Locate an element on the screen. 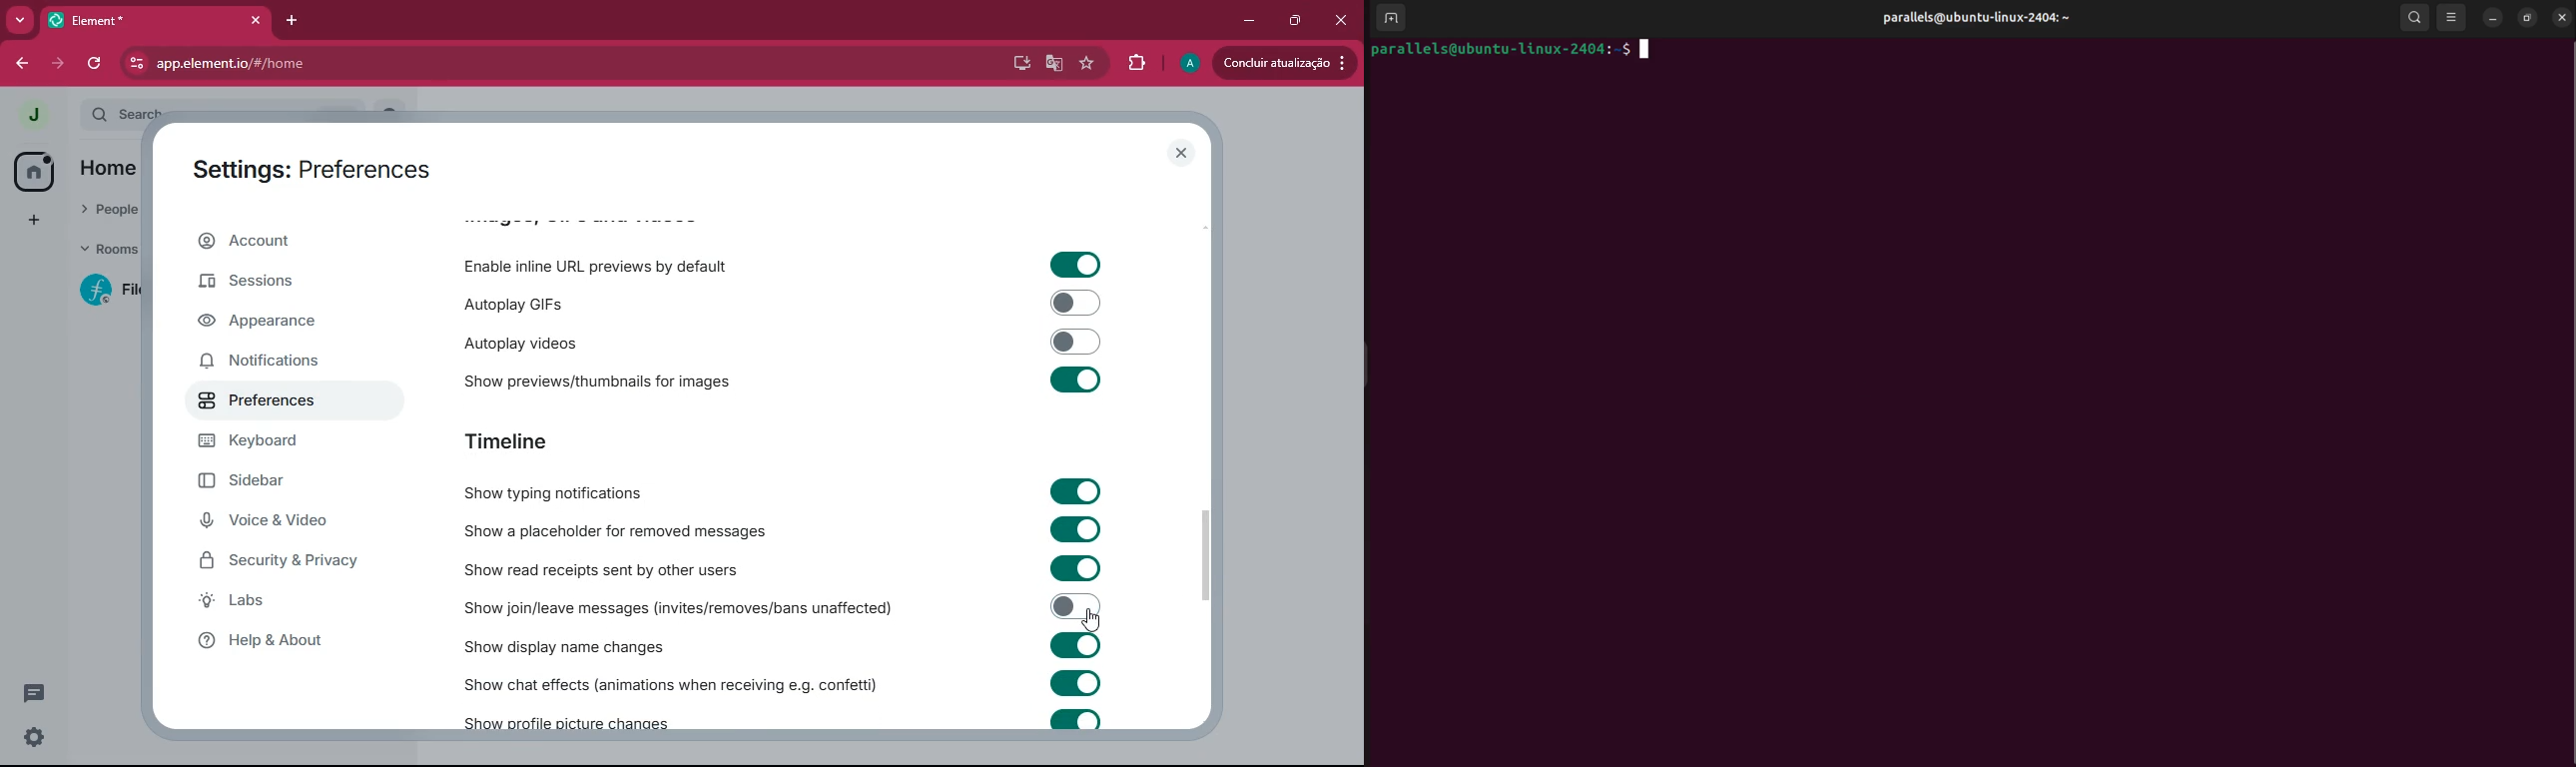 This screenshot has width=2576, height=784. toggle on/off is located at coordinates (1075, 567).